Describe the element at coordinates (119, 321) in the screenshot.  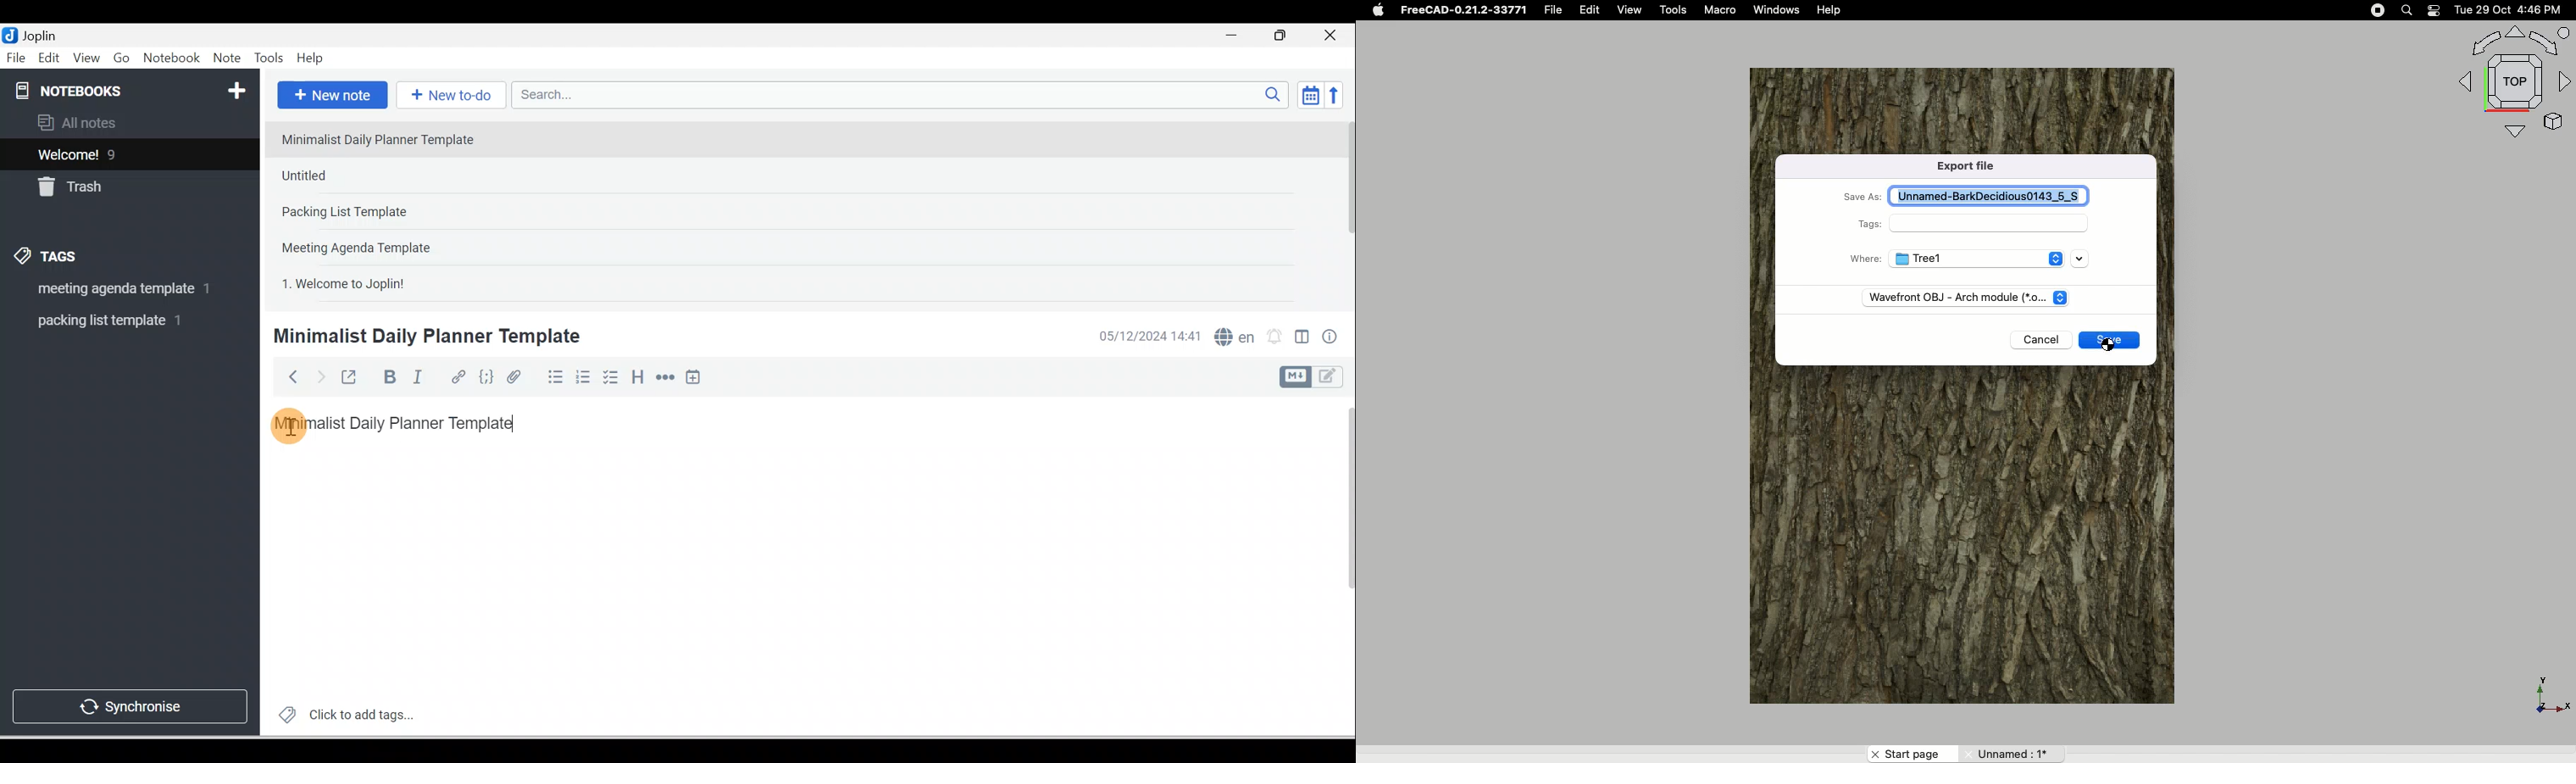
I see `Tag 2` at that location.